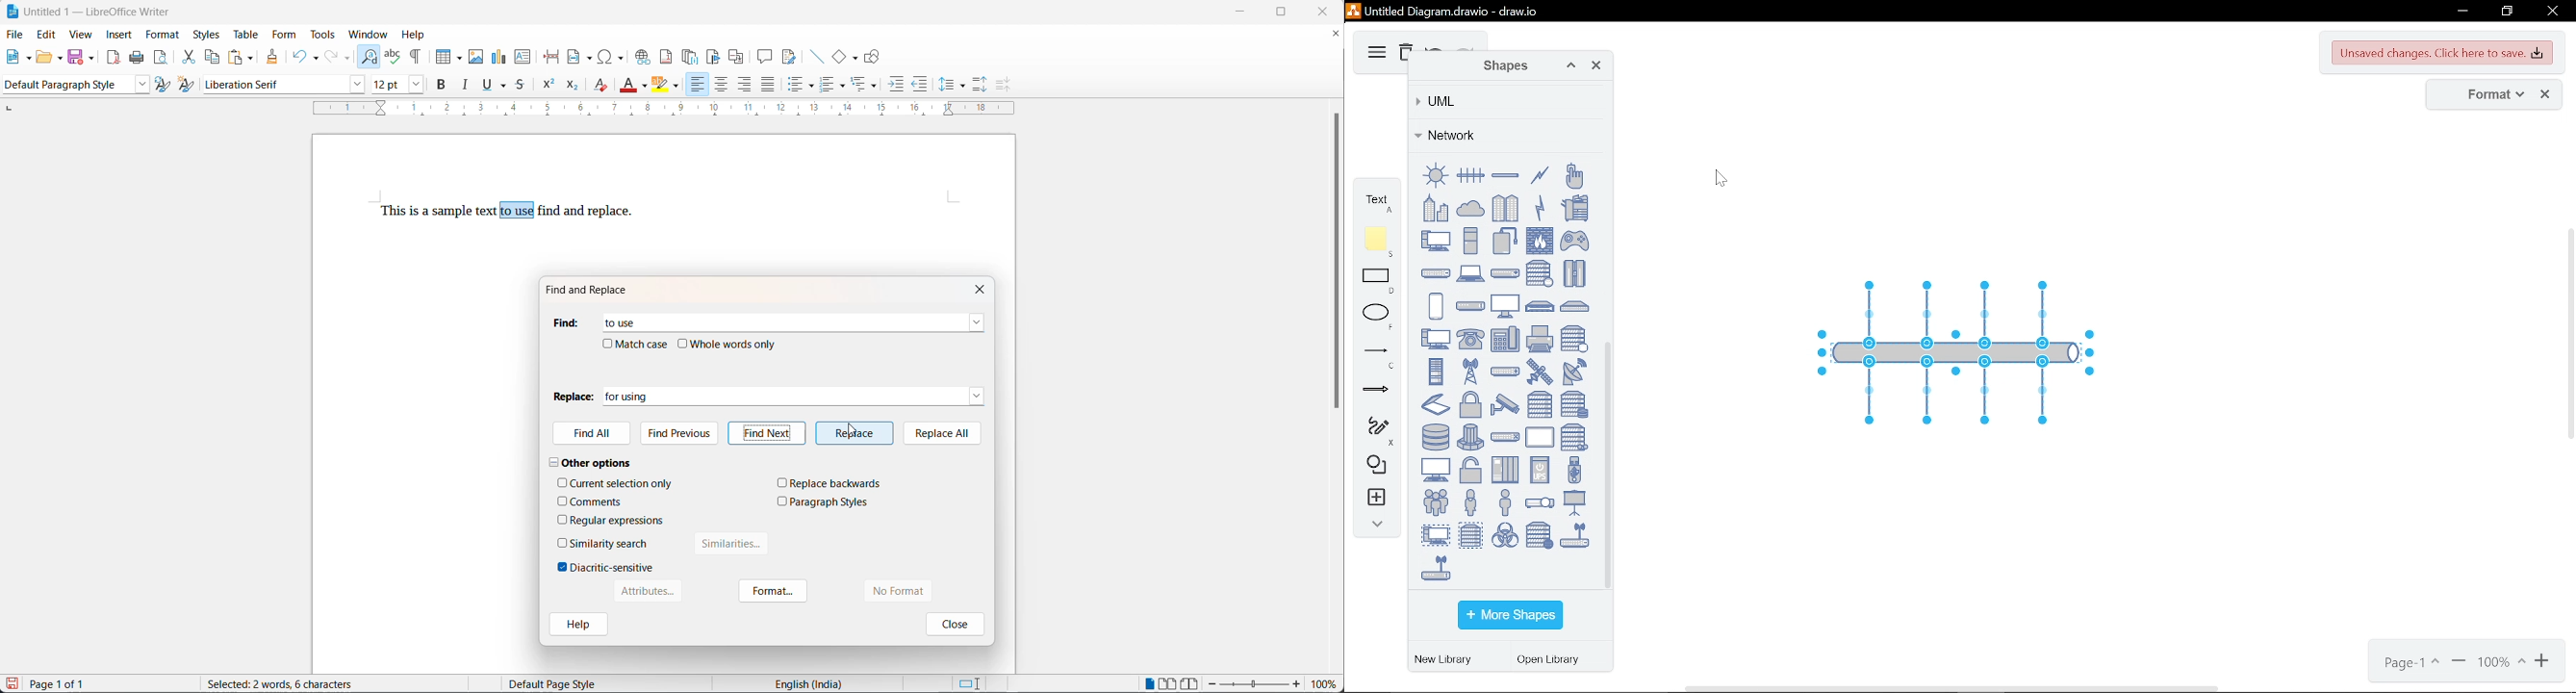  Describe the element at coordinates (622, 483) in the screenshot. I see `current selection only` at that location.